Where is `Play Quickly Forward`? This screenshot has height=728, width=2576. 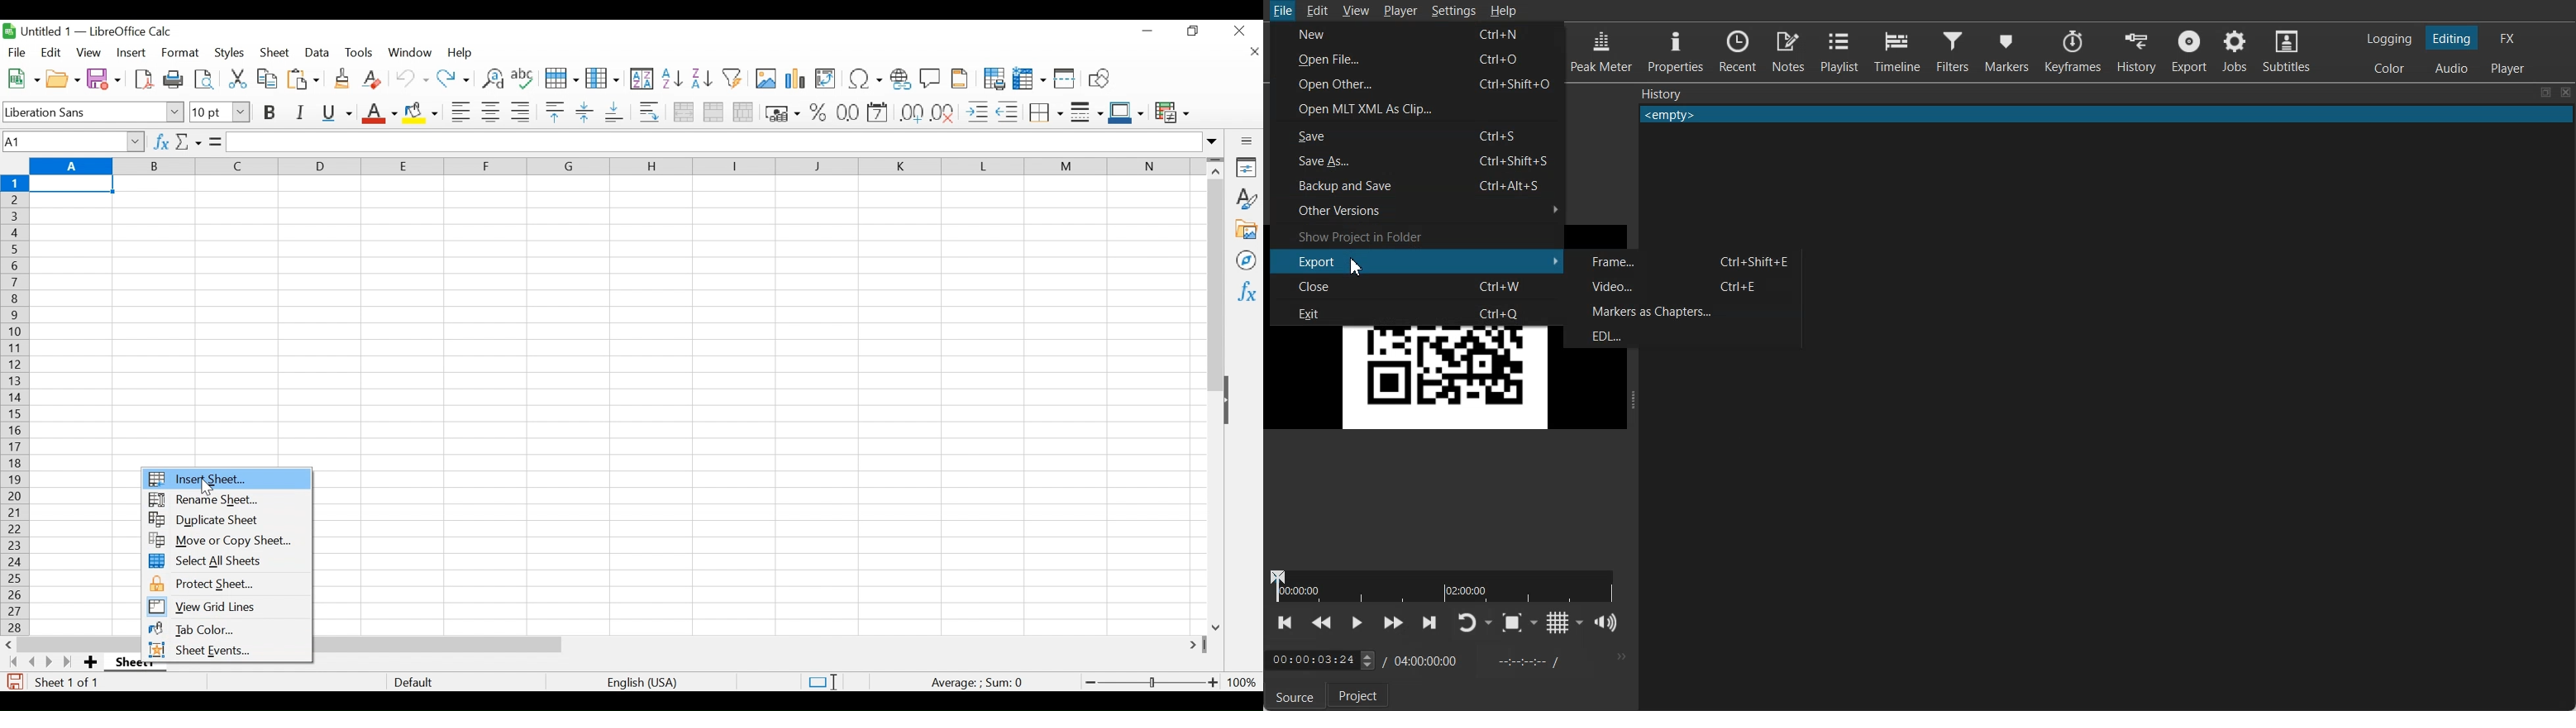
Play Quickly Forward is located at coordinates (1393, 623).